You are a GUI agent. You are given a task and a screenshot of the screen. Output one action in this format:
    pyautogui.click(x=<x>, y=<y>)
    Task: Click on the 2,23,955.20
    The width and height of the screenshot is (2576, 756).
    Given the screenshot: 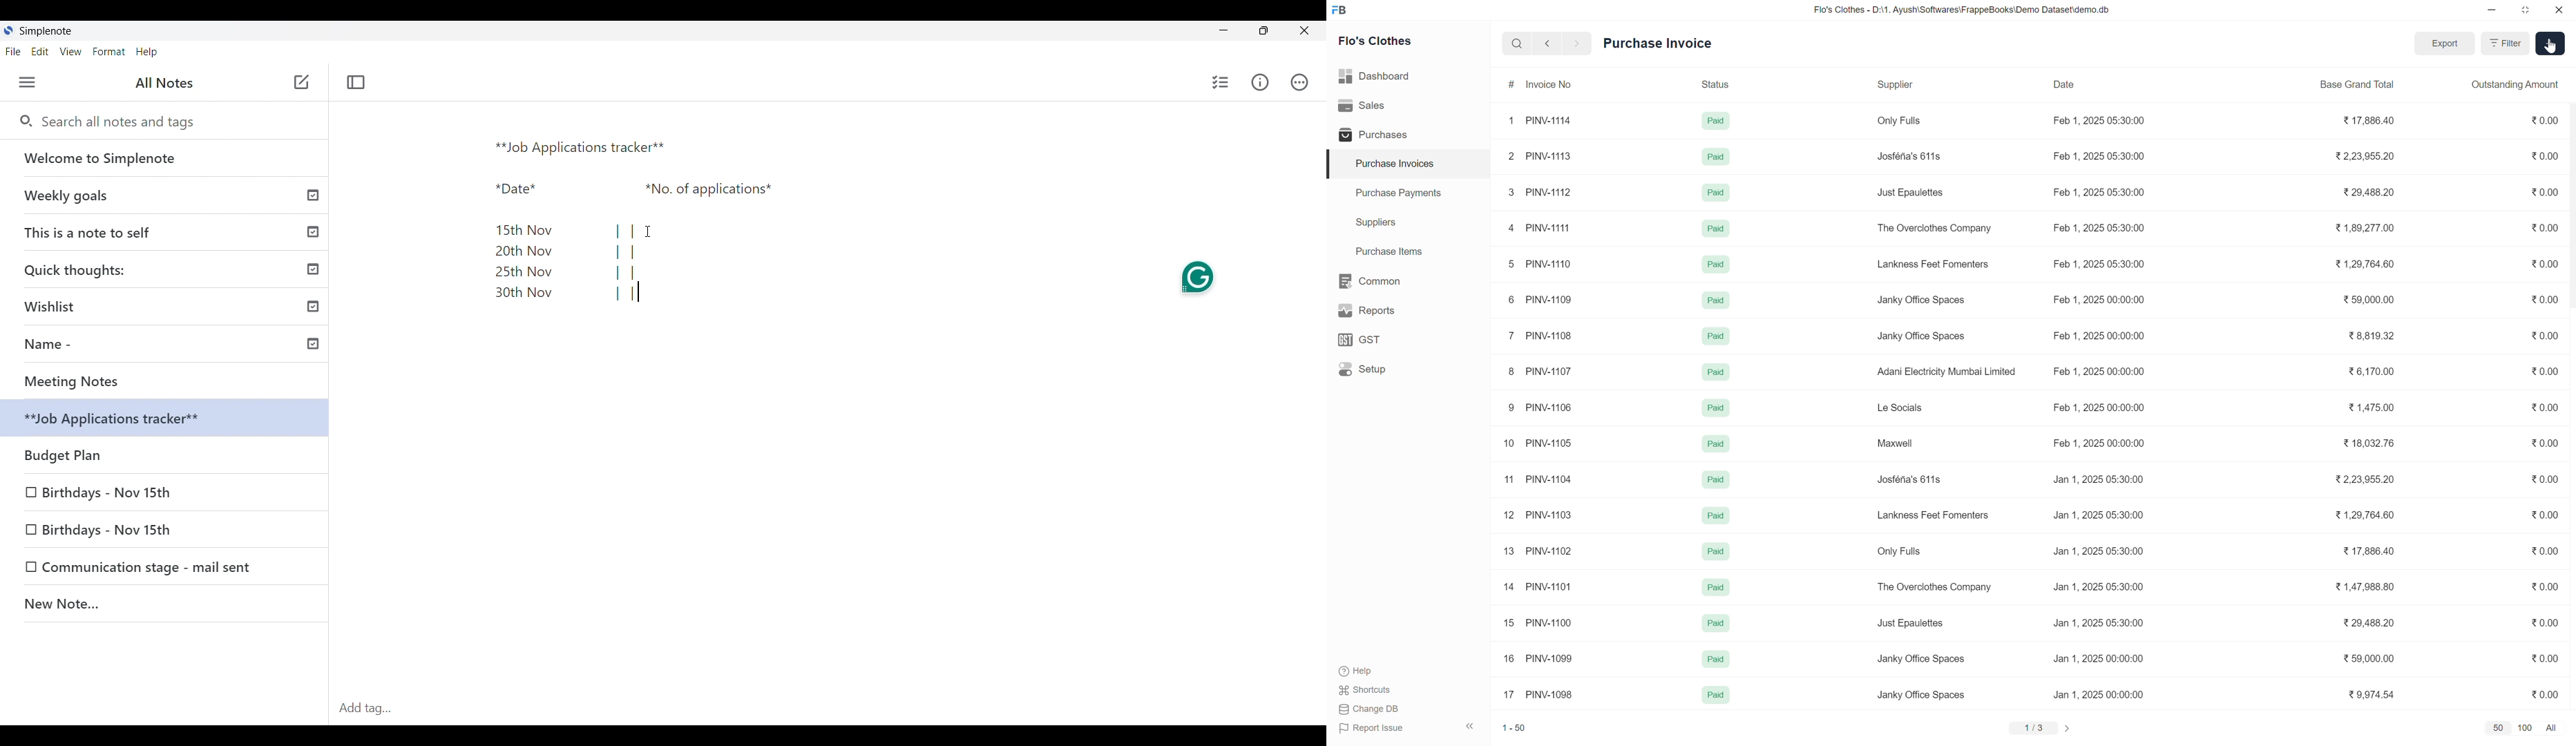 What is the action you would take?
    pyautogui.click(x=2364, y=479)
    